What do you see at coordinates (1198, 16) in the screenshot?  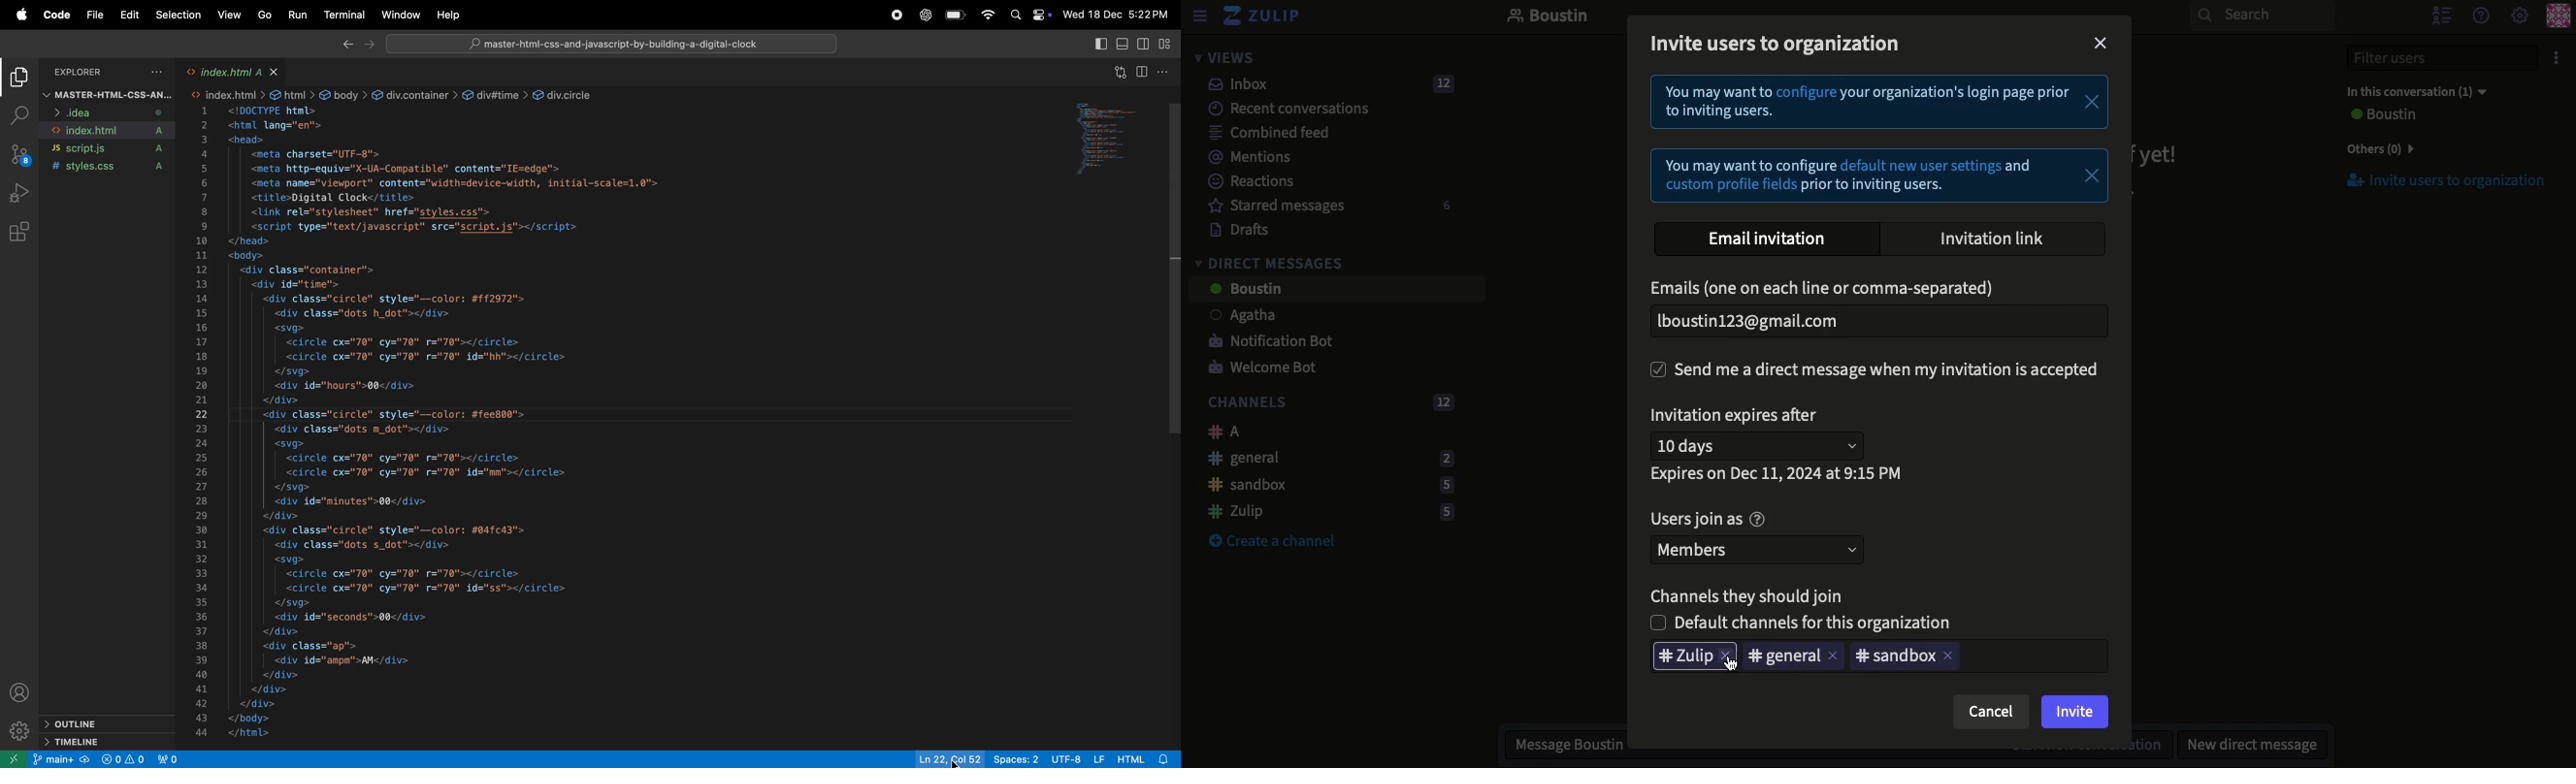 I see `View menu` at bounding box center [1198, 16].